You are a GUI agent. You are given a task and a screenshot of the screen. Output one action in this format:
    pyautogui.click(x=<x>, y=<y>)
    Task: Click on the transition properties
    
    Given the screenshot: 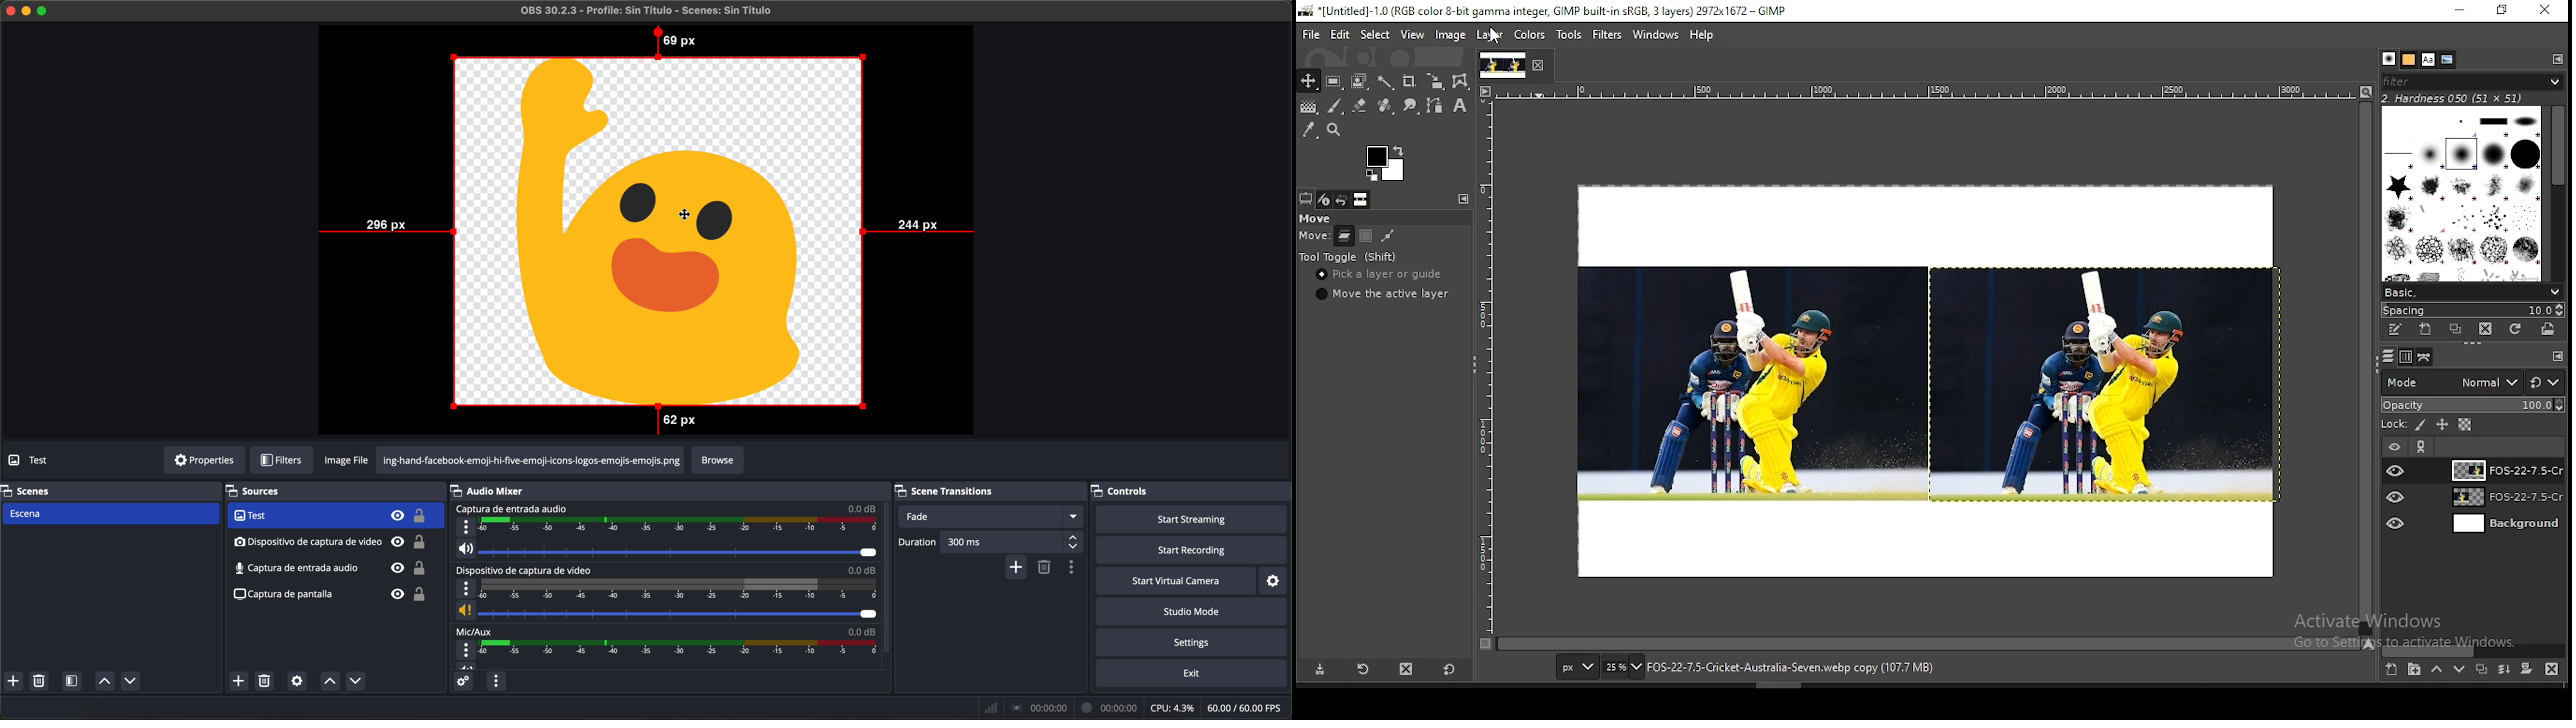 What is the action you would take?
    pyautogui.click(x=1074, y=568)
    